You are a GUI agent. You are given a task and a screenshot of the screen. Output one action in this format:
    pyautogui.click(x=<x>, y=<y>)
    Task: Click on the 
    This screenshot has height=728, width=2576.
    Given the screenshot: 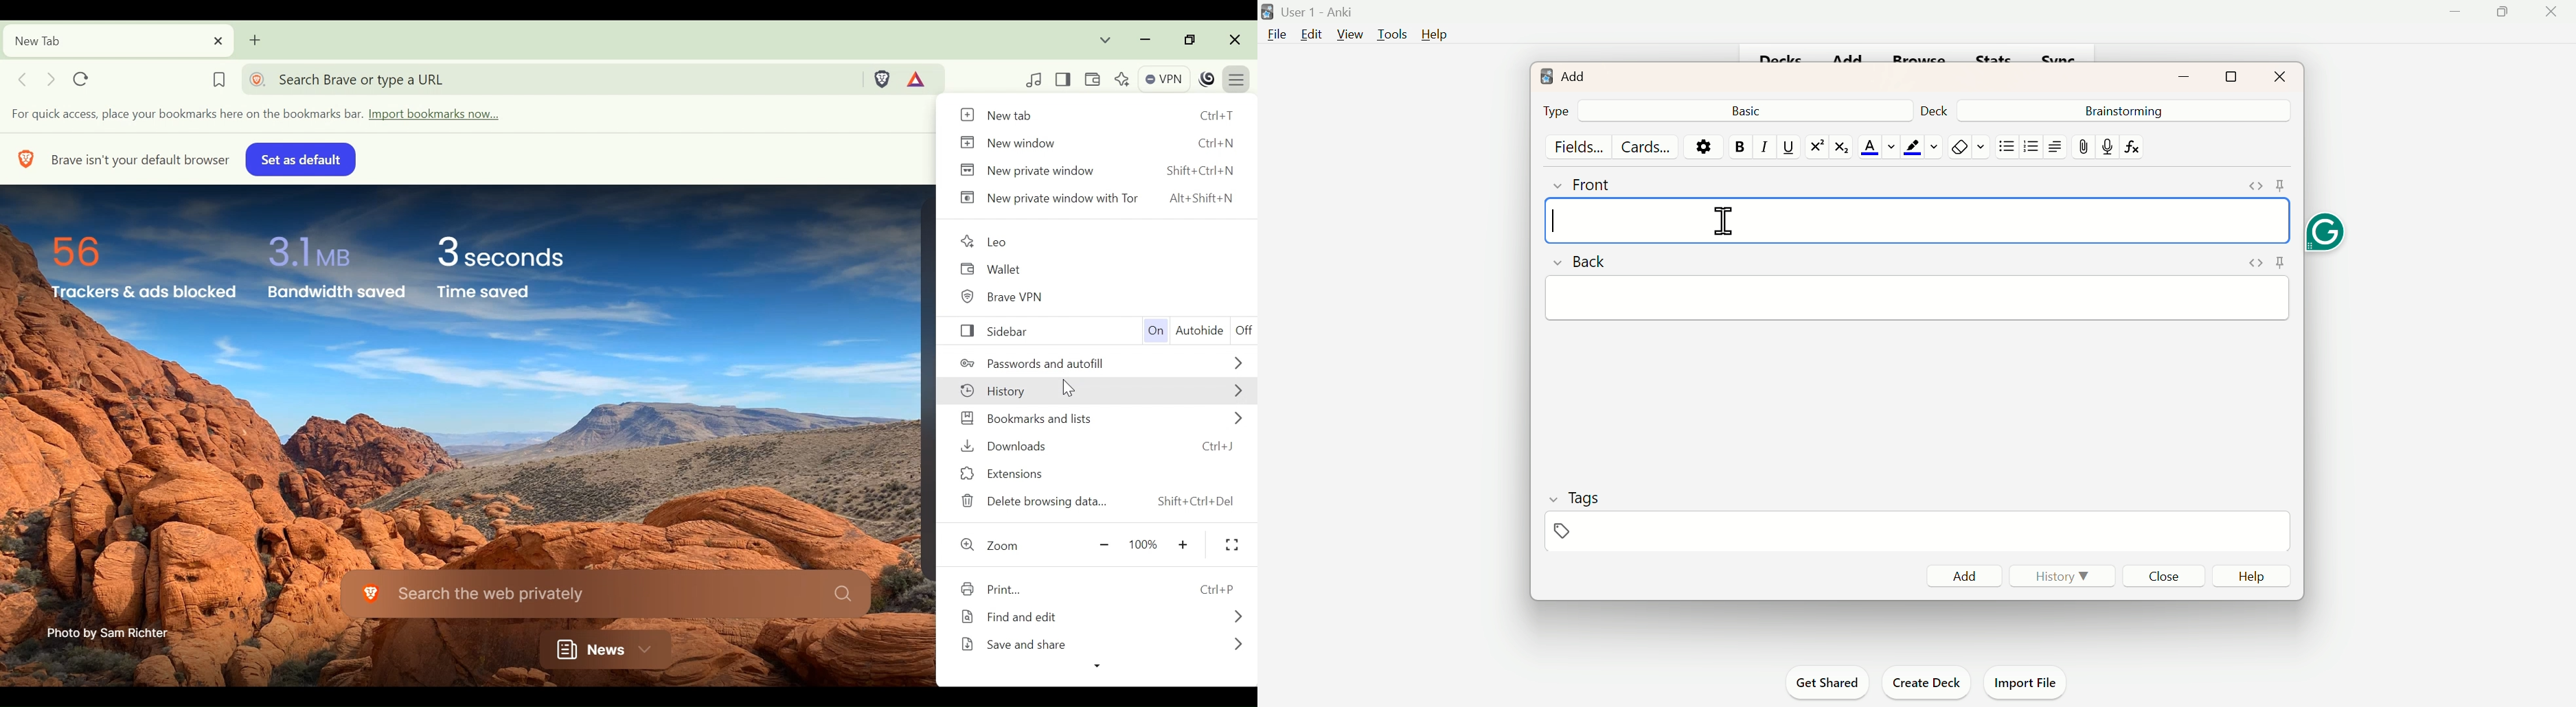 What is the action you would take?
    pyautogui.click(x=1314, y=33)
    